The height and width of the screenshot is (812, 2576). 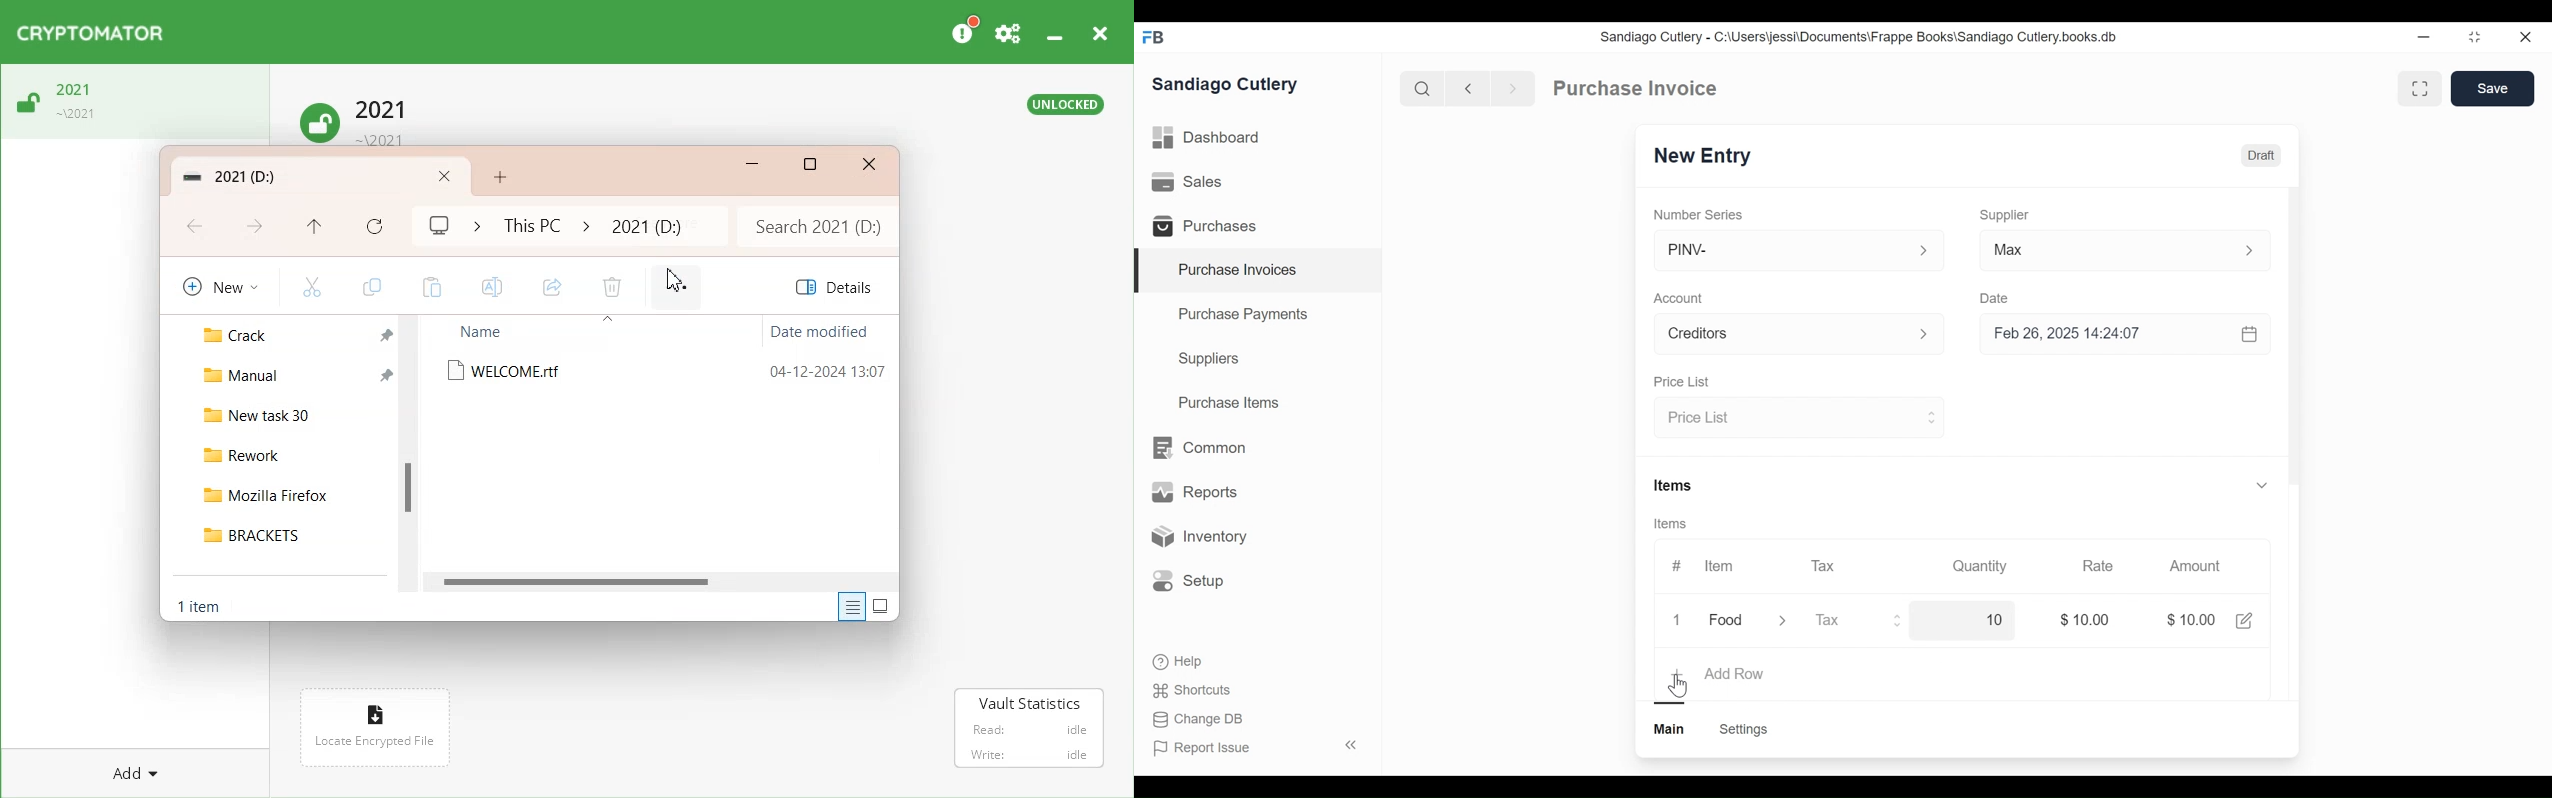 I want to click on close, so click(x=2525, y=38).